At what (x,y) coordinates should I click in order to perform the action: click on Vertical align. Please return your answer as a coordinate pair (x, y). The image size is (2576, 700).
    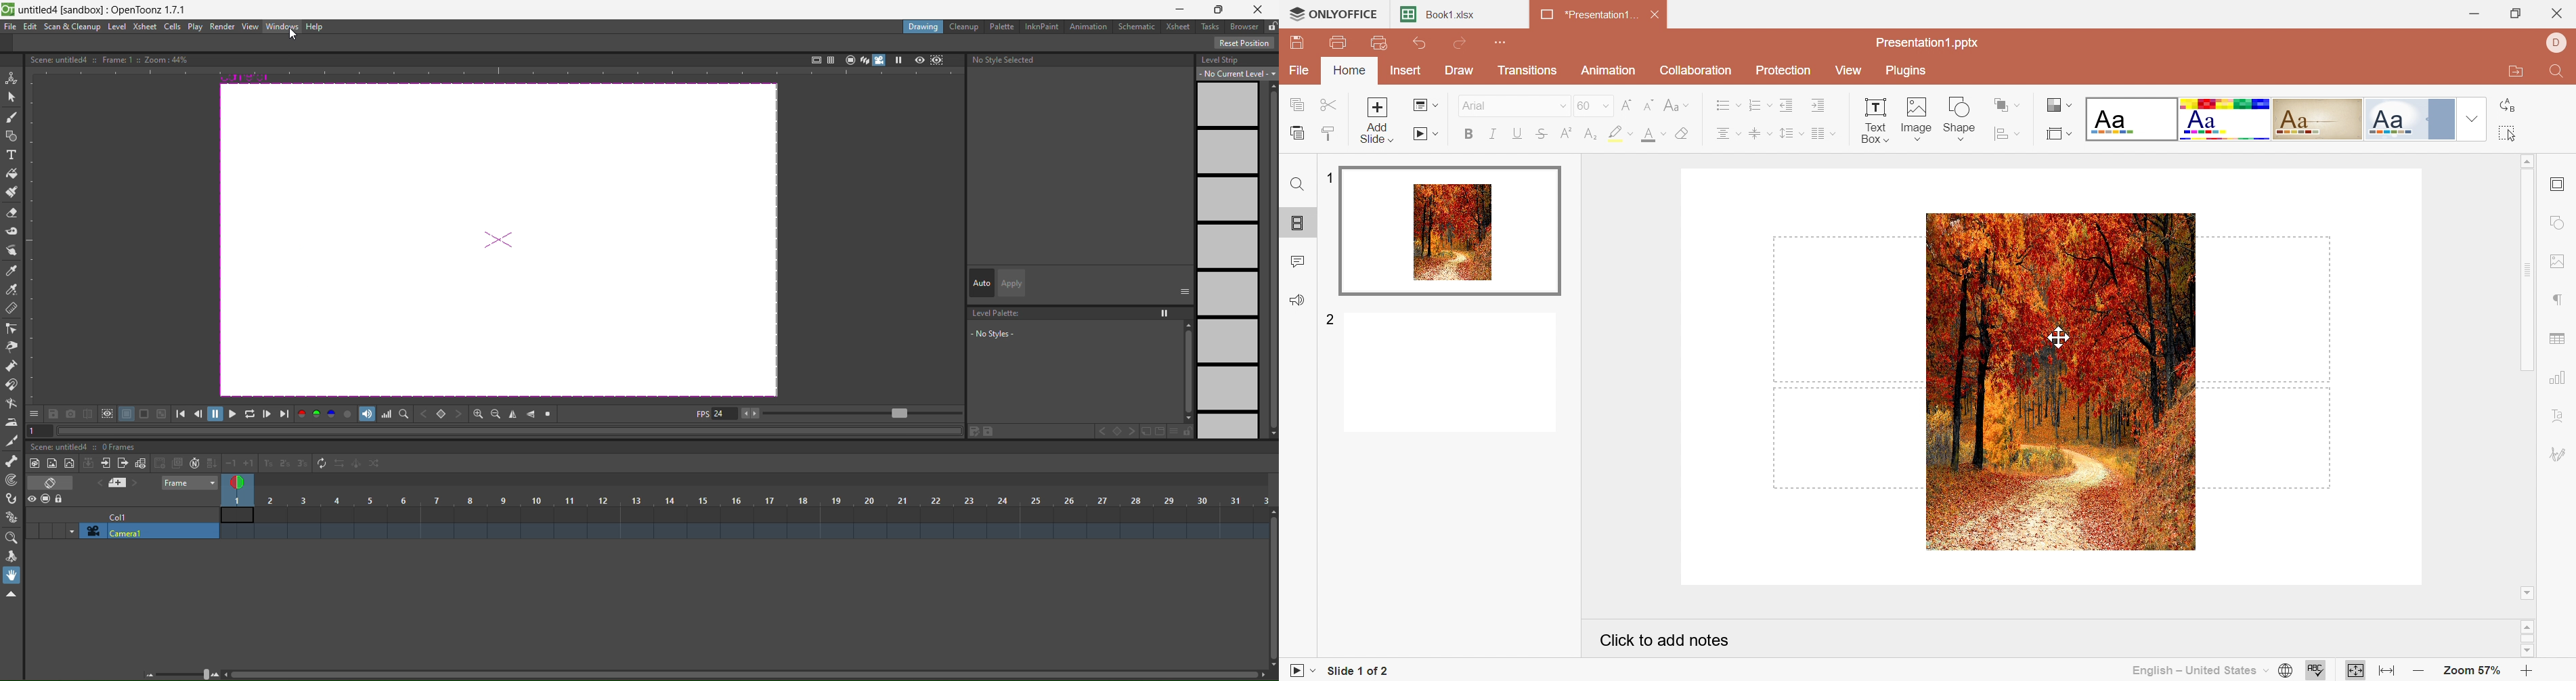
    Looking at the image, I should click on (1757, 134).